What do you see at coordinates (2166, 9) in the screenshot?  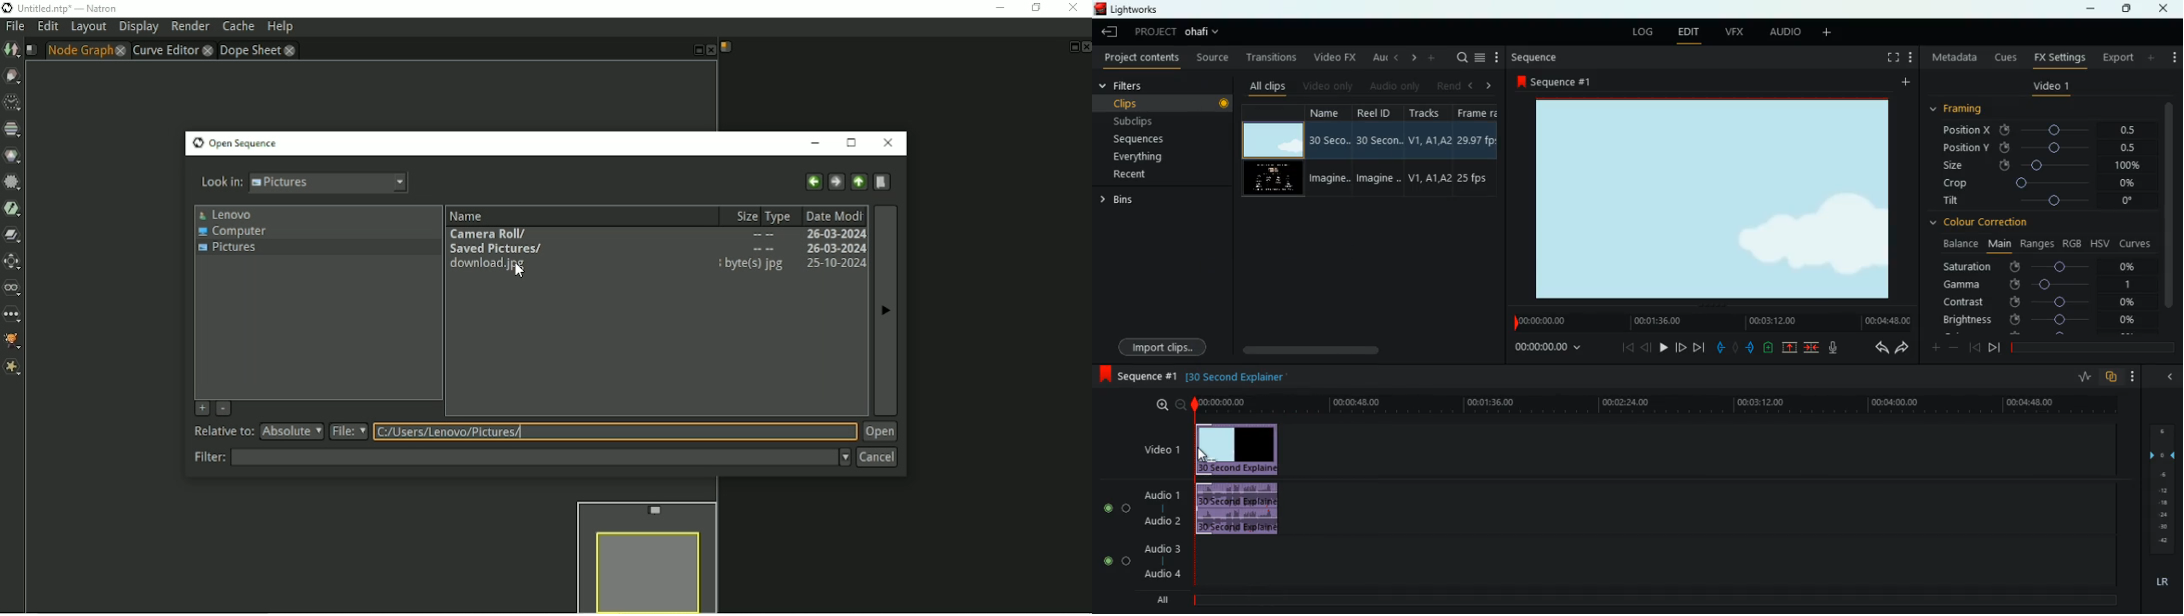 I see `close` at bounding box center [2166, 9].